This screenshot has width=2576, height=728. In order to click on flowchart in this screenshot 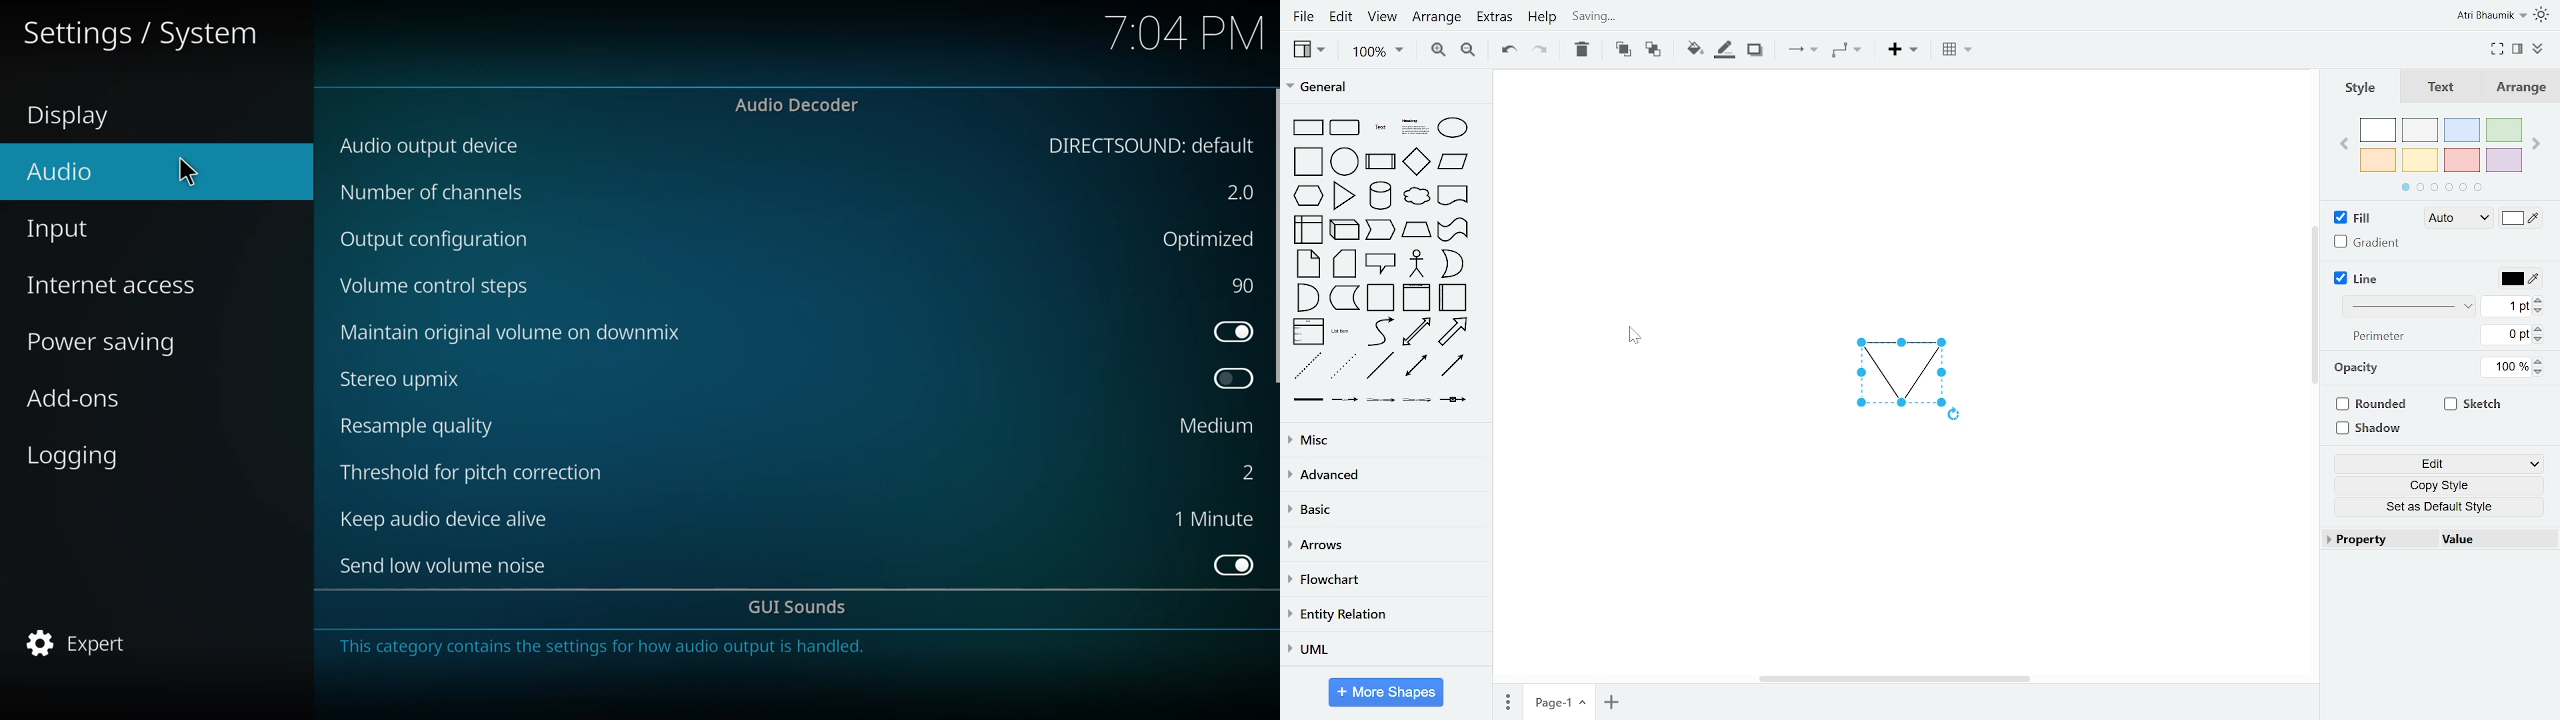, I will do `click(1384, 580)`.